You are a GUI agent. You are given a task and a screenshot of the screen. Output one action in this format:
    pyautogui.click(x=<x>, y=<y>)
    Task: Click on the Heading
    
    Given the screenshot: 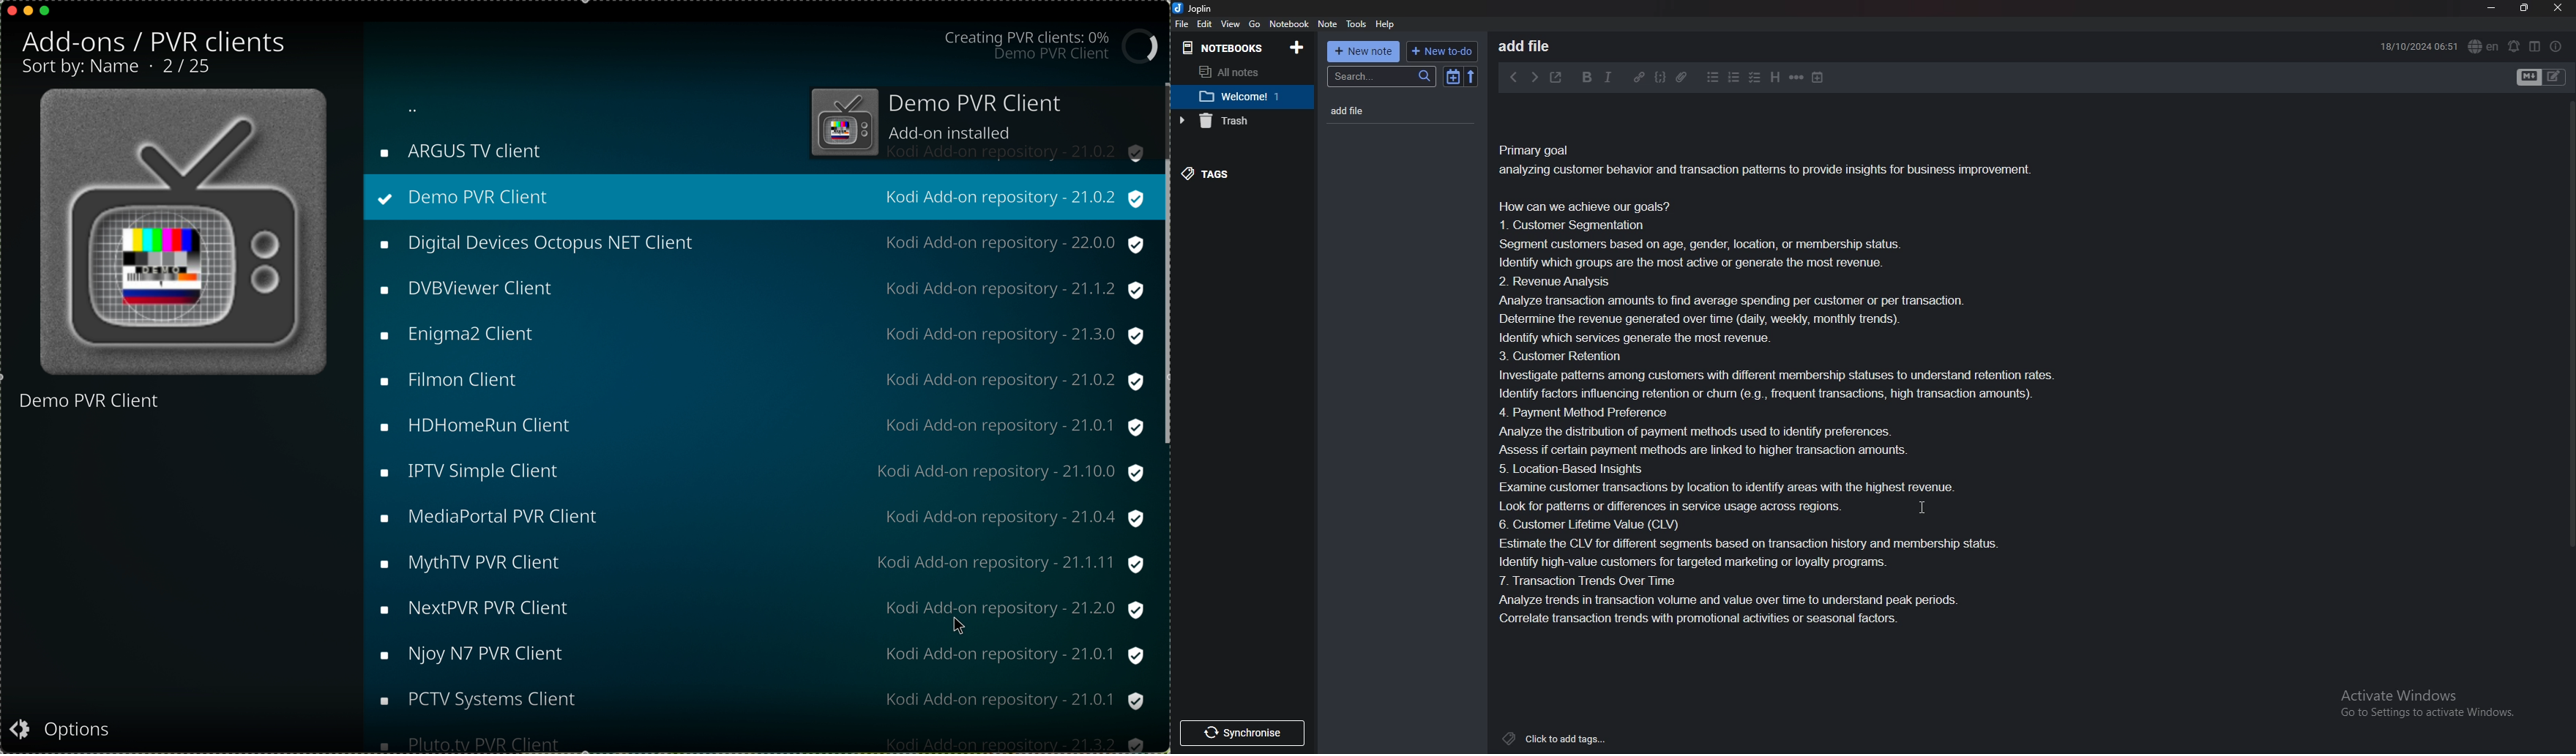 What is the action you would take?
    pyautogui.click(x=1774, y=78)
    